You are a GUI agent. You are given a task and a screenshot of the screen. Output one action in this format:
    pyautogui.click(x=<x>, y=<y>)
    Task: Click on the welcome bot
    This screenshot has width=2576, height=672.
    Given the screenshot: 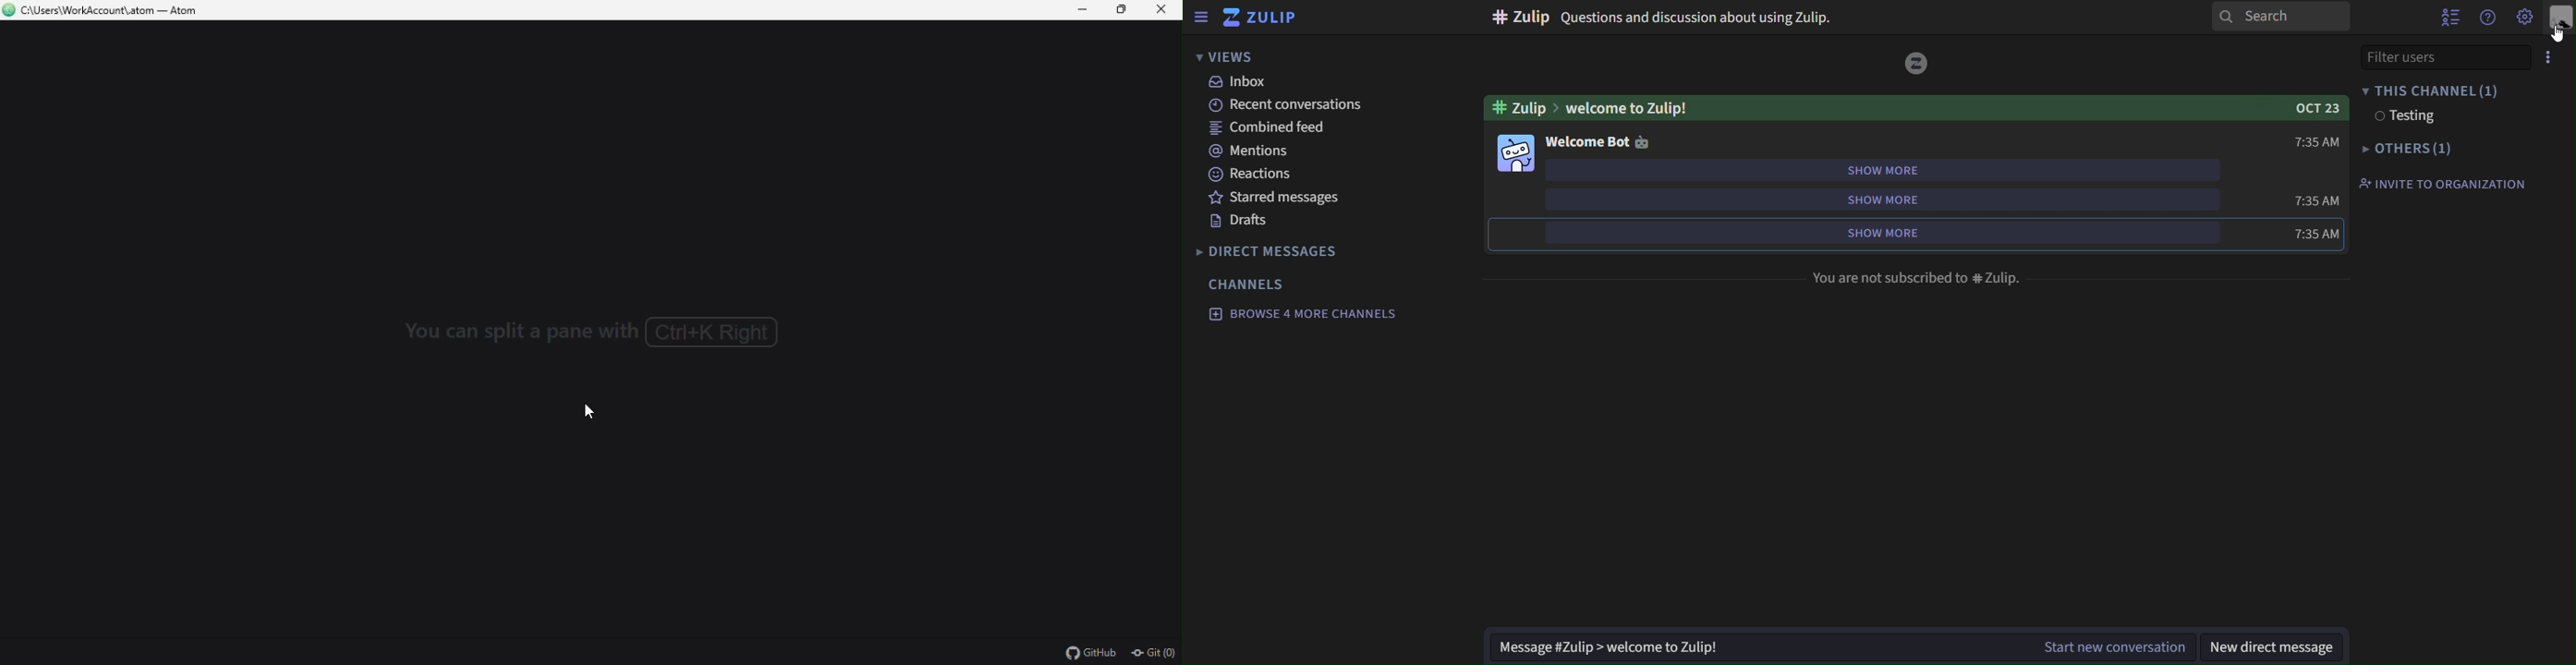 What is the action you would take?
    pyautogui.click(x=1604, y=143)
    